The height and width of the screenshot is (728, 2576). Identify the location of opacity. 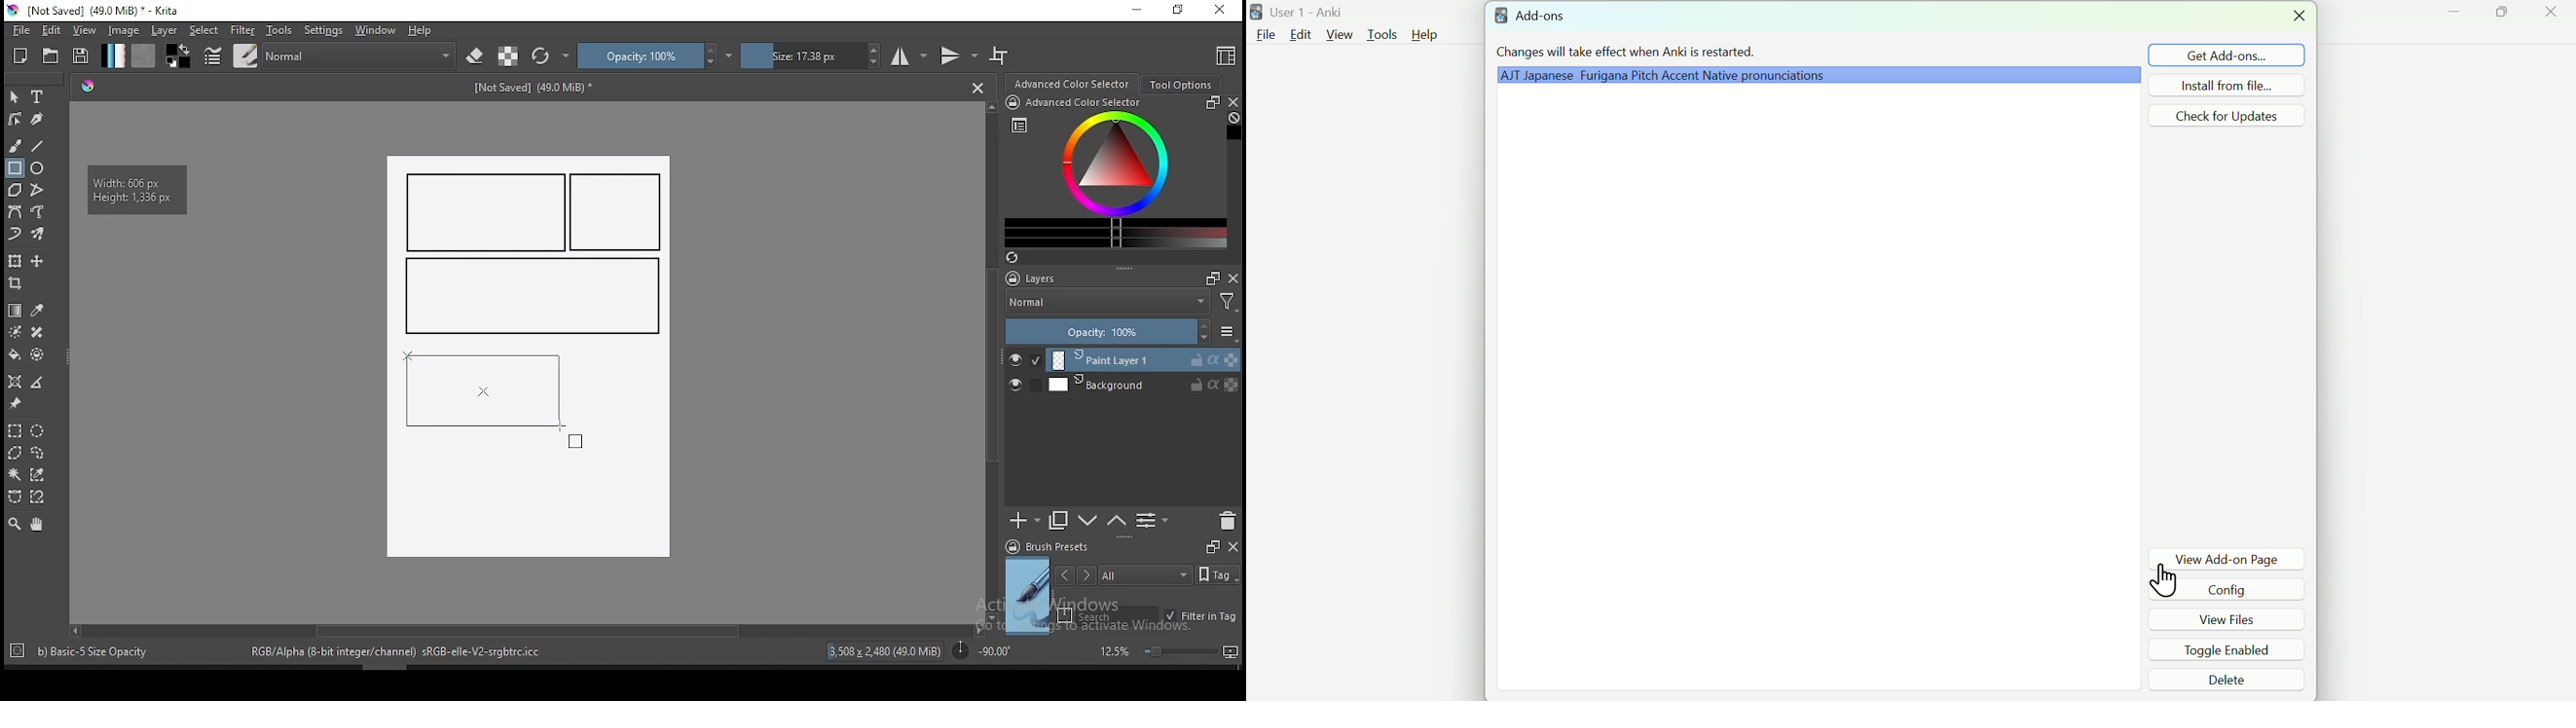
(655, 55).